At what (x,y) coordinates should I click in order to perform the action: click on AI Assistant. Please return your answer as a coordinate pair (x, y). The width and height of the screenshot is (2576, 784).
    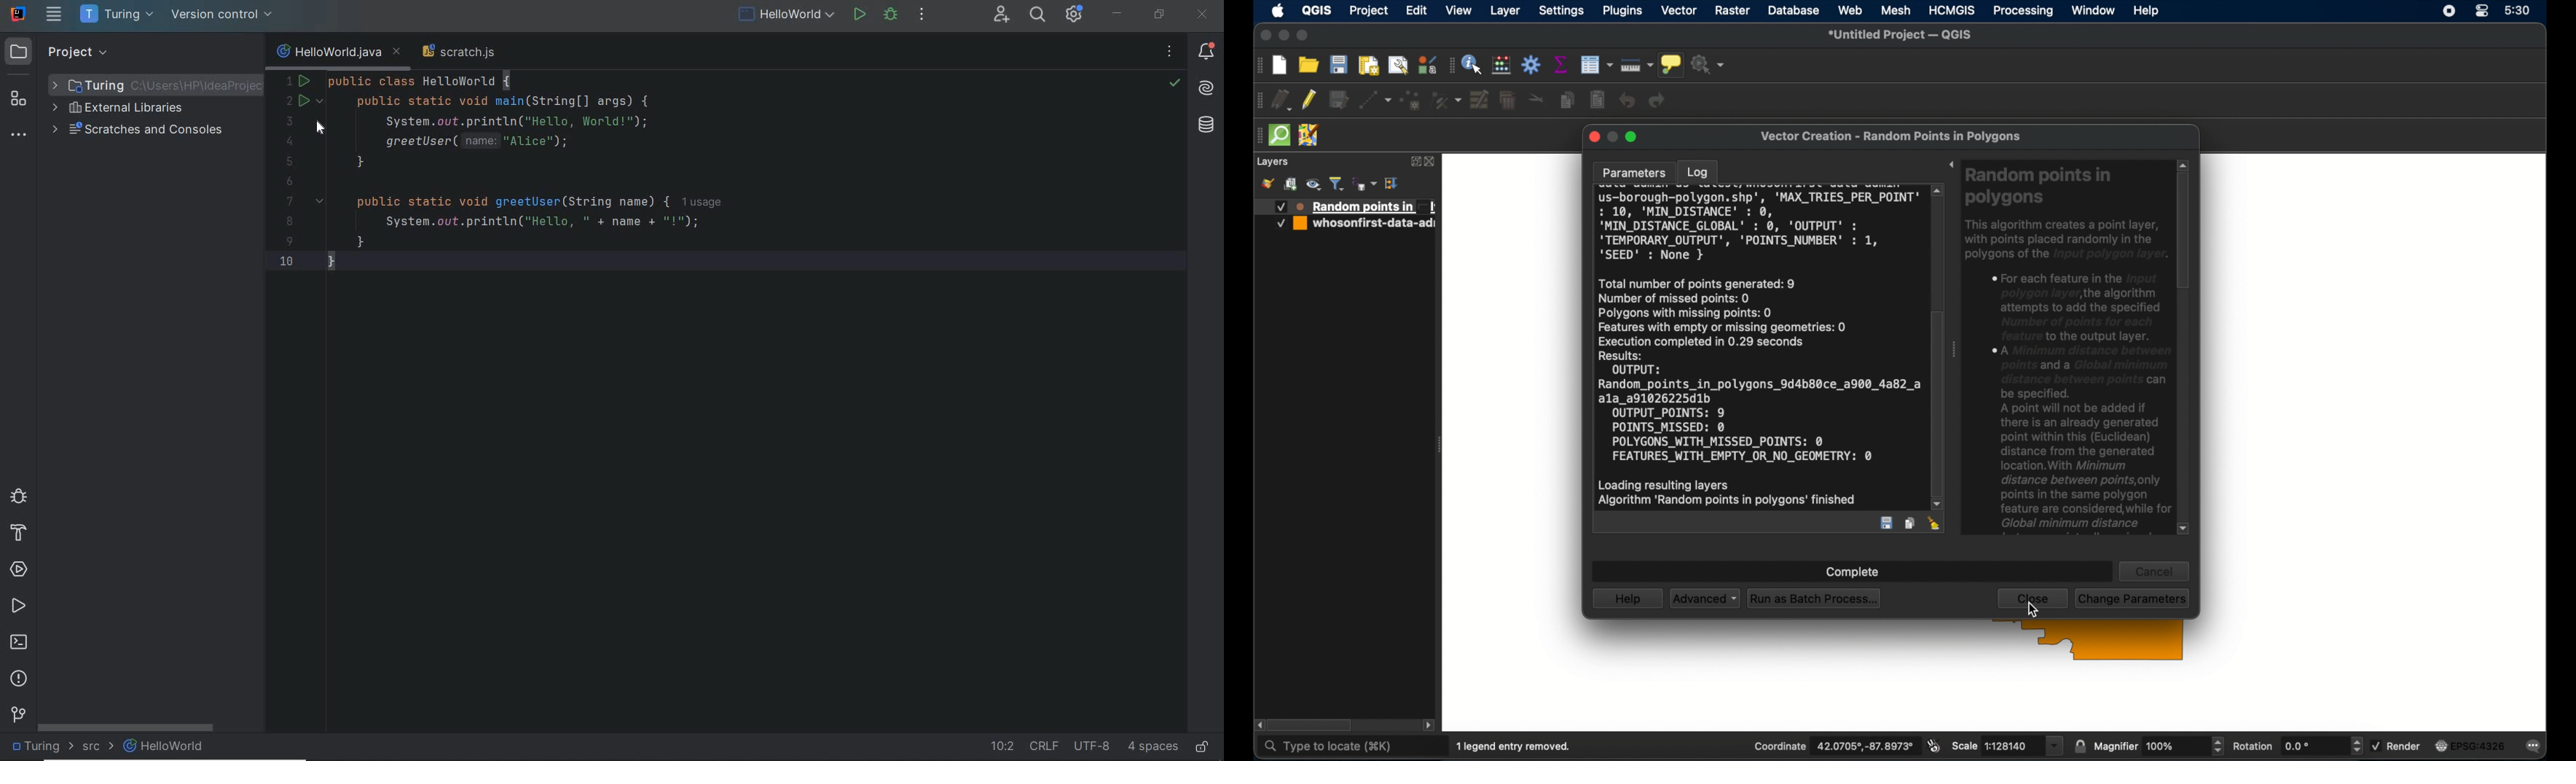
    Looking at the image, I should click on (1206, 88).